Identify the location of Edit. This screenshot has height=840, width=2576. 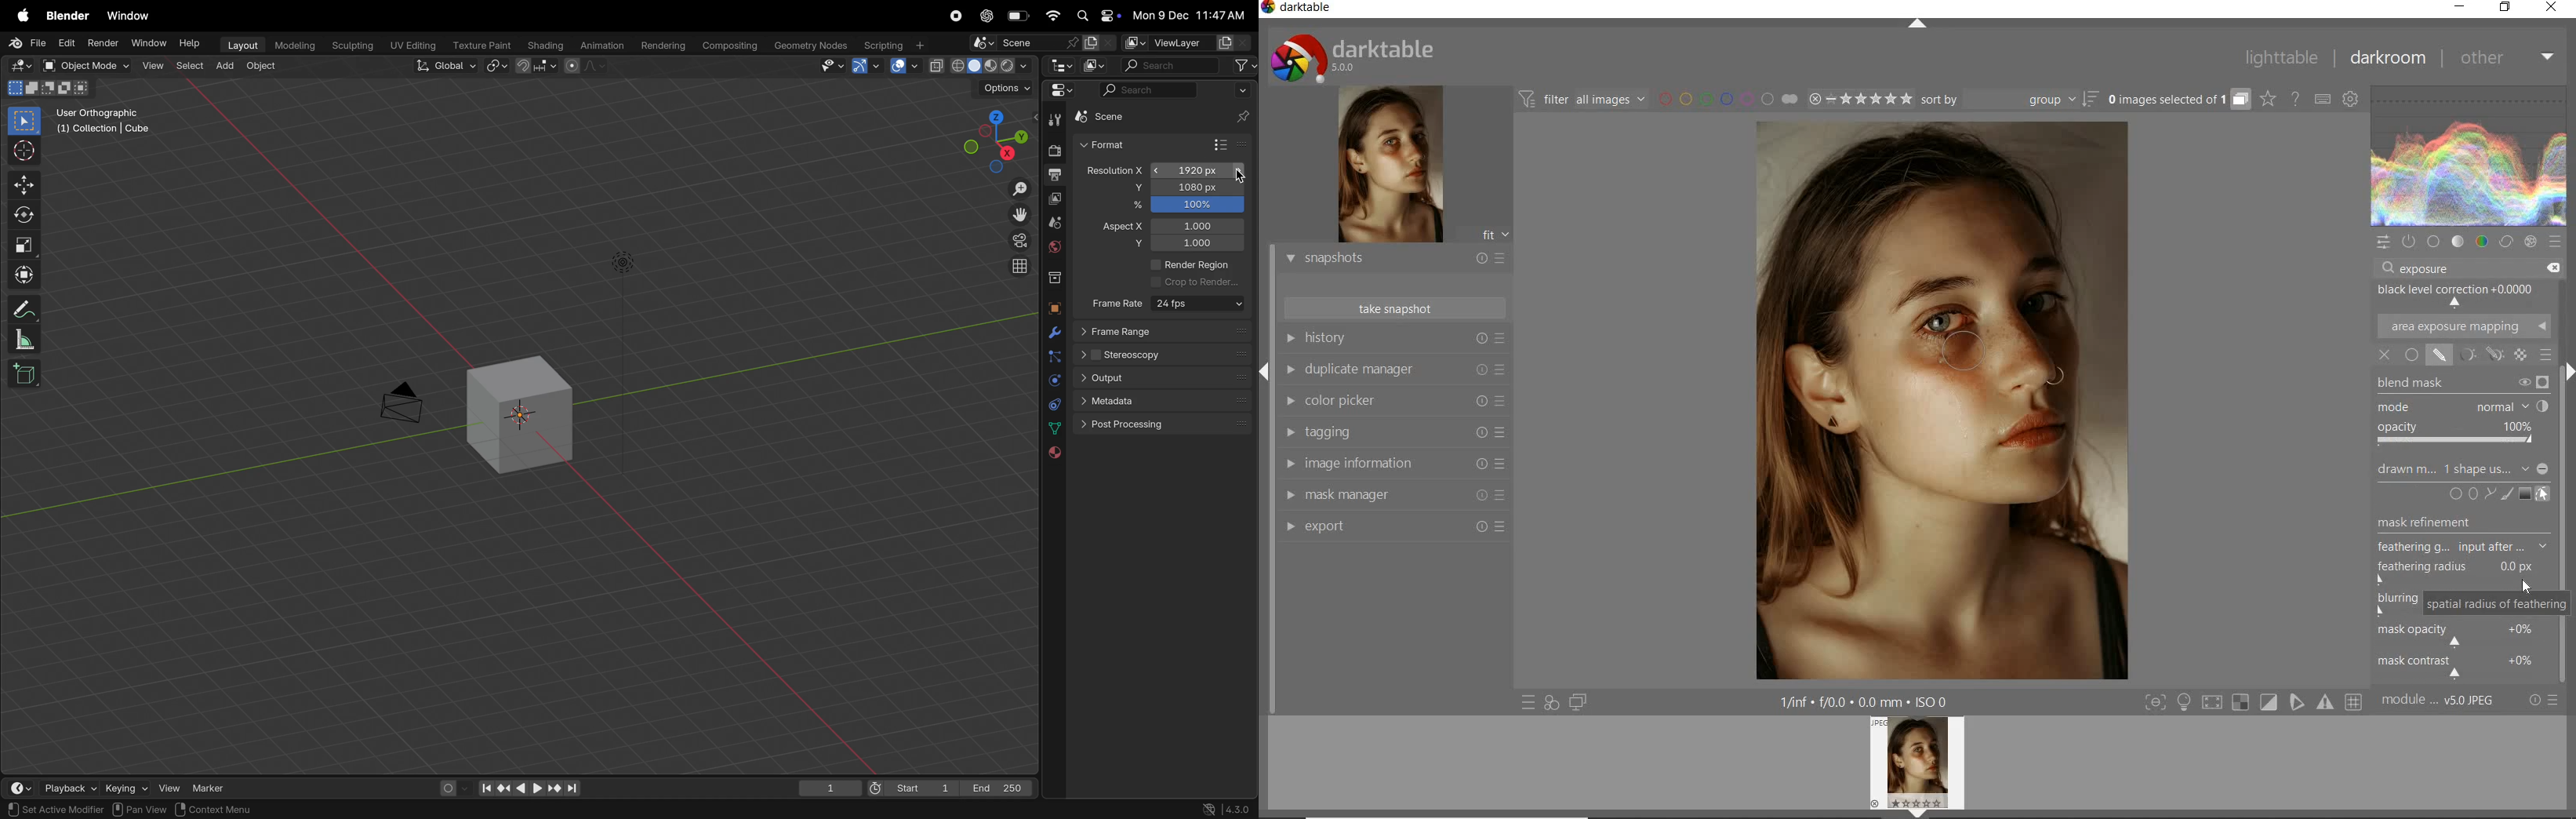
(68, 42).